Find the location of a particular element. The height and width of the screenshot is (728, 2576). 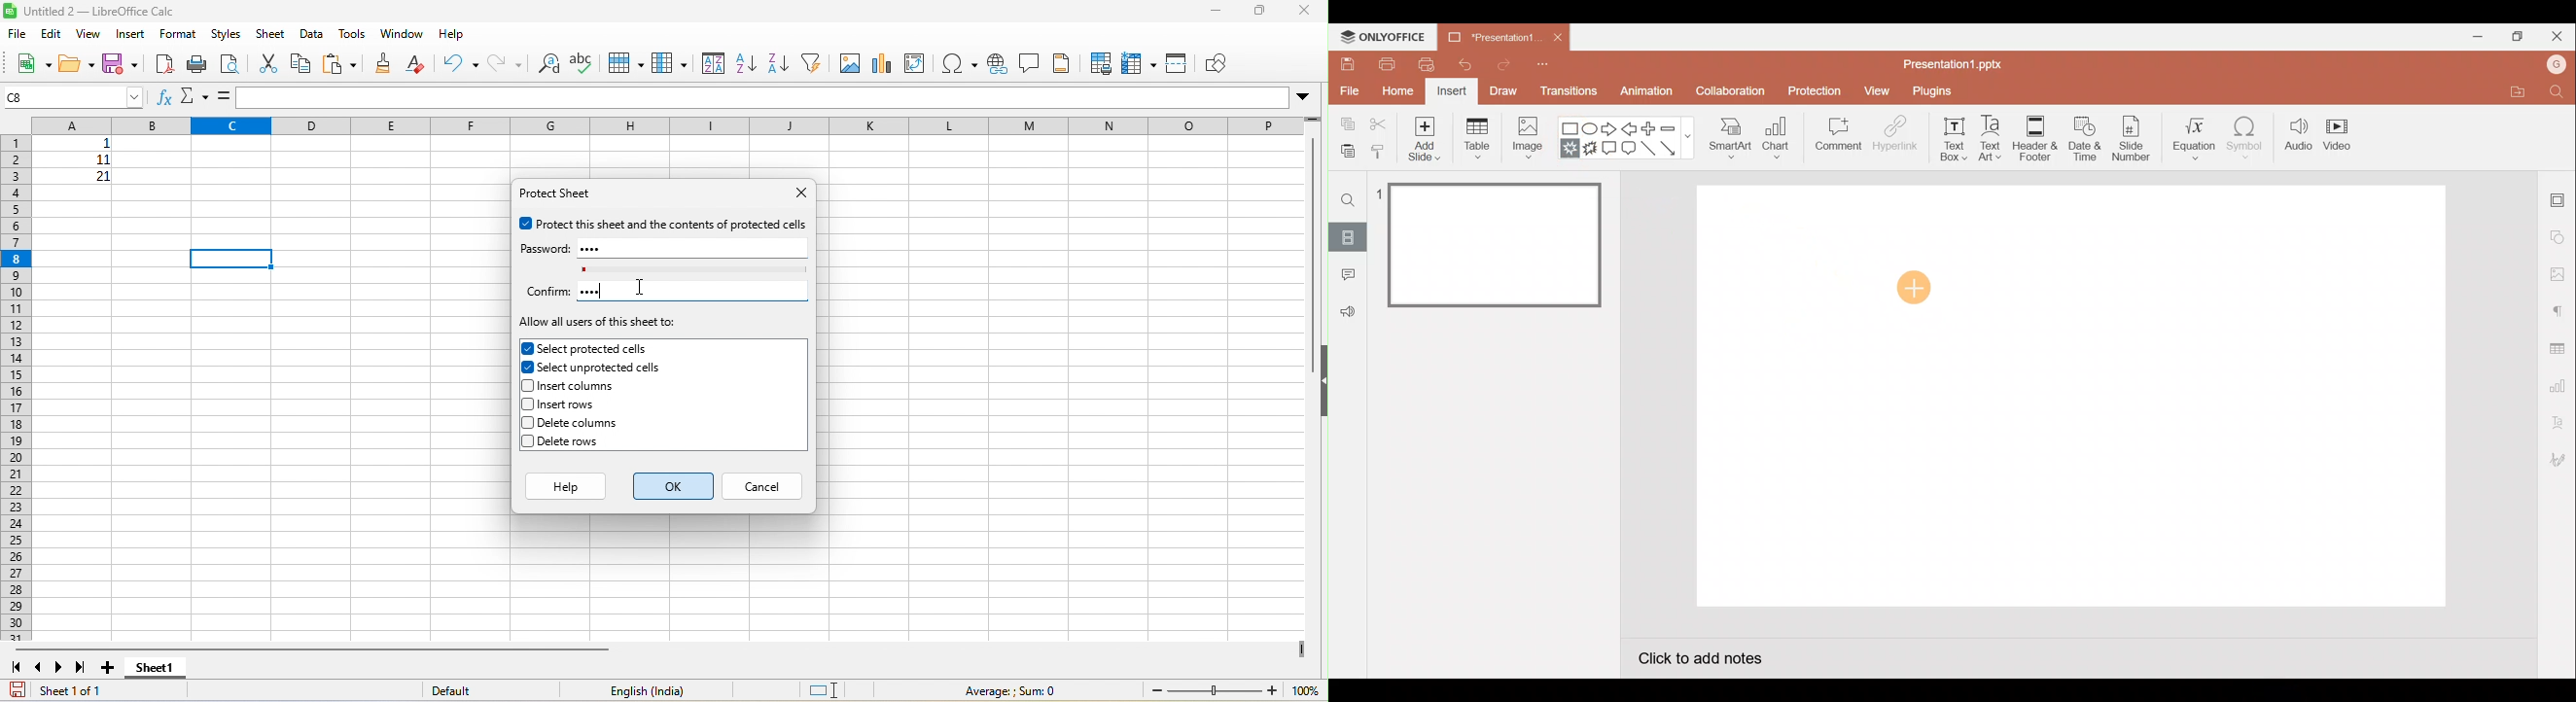

tools is located at coordinates (350, 33).